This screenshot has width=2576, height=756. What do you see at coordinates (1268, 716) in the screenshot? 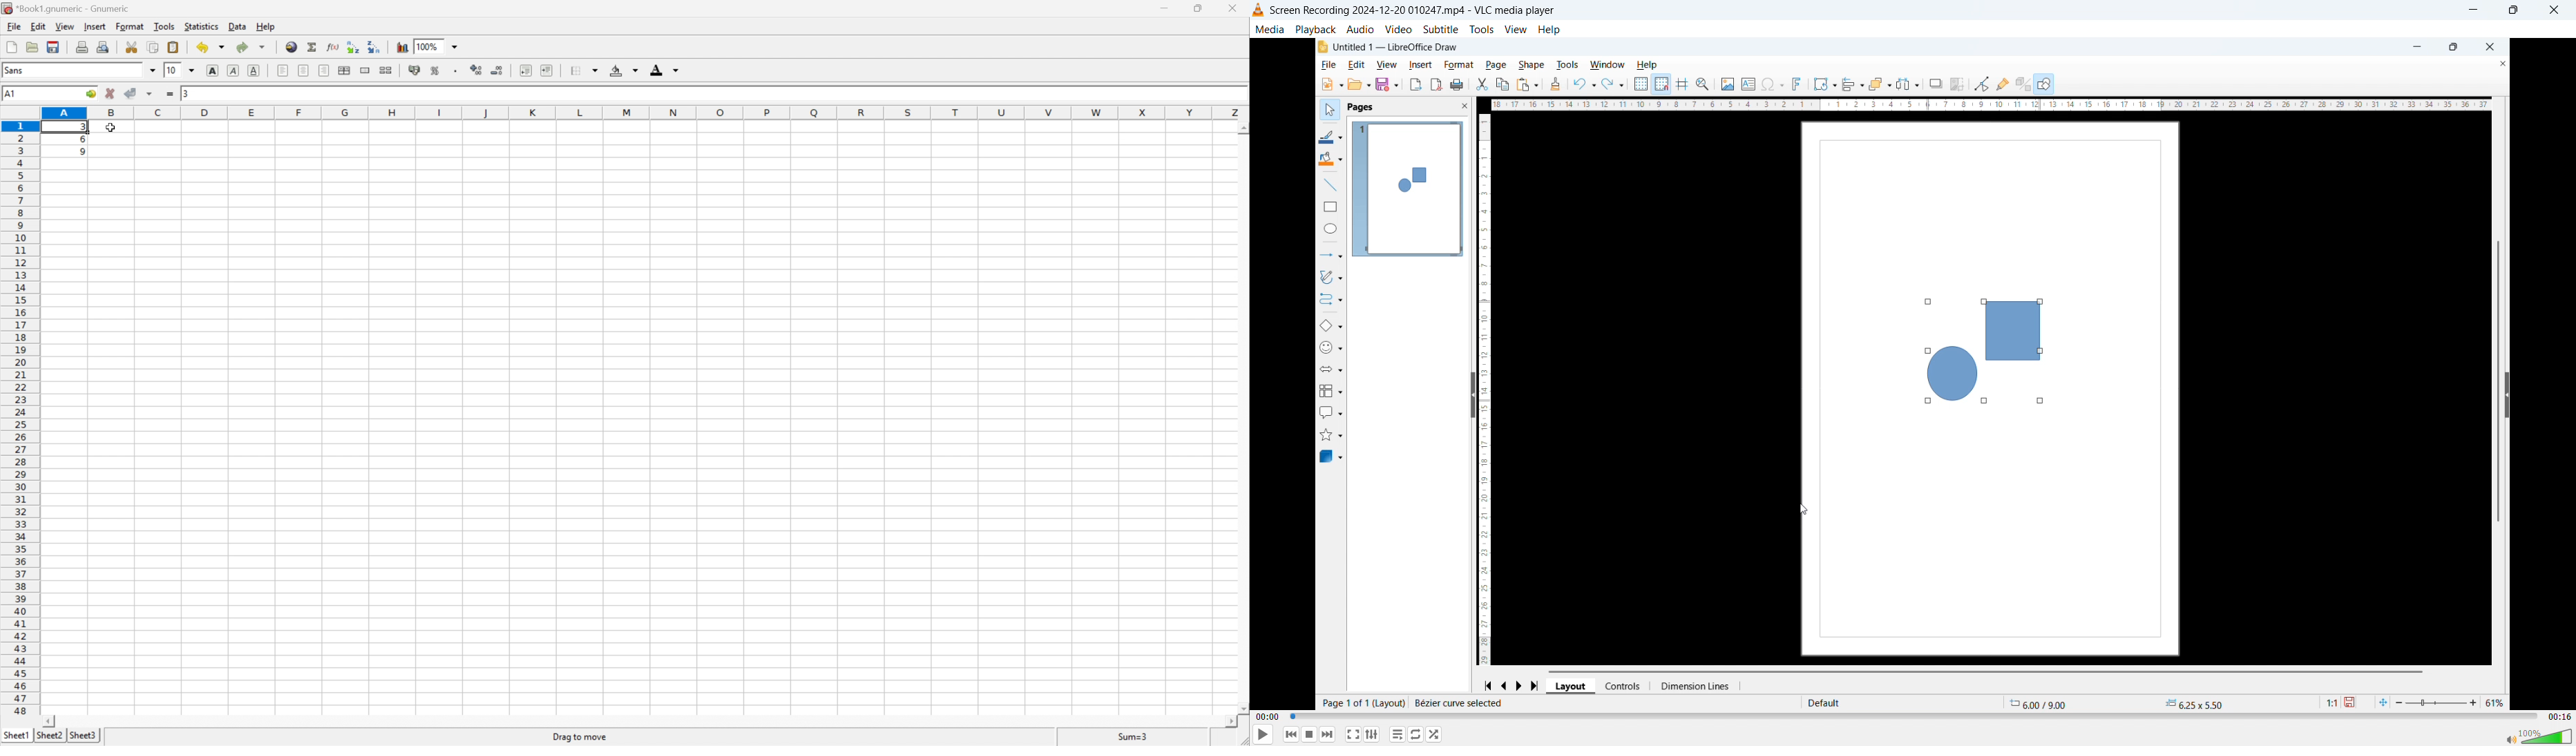
I see `Time elapsed ` at bounding box center [1268, 716].